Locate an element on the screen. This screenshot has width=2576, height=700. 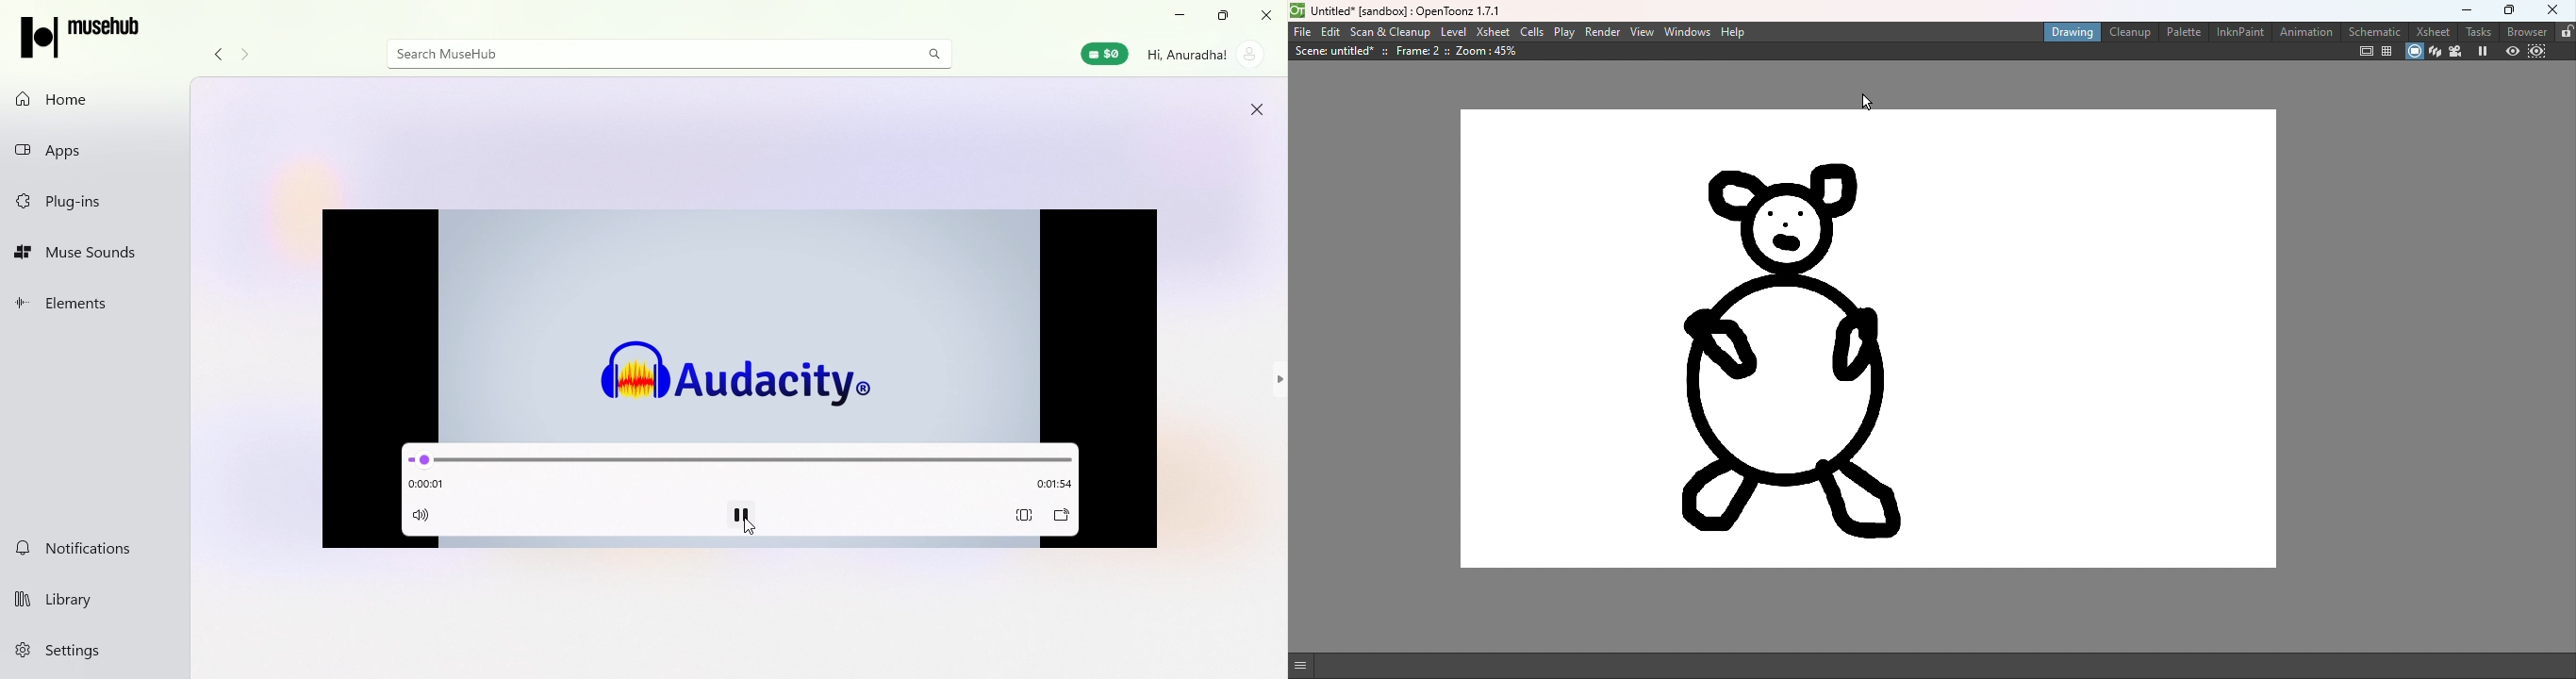
Time is located at coordinates (1046, 485).